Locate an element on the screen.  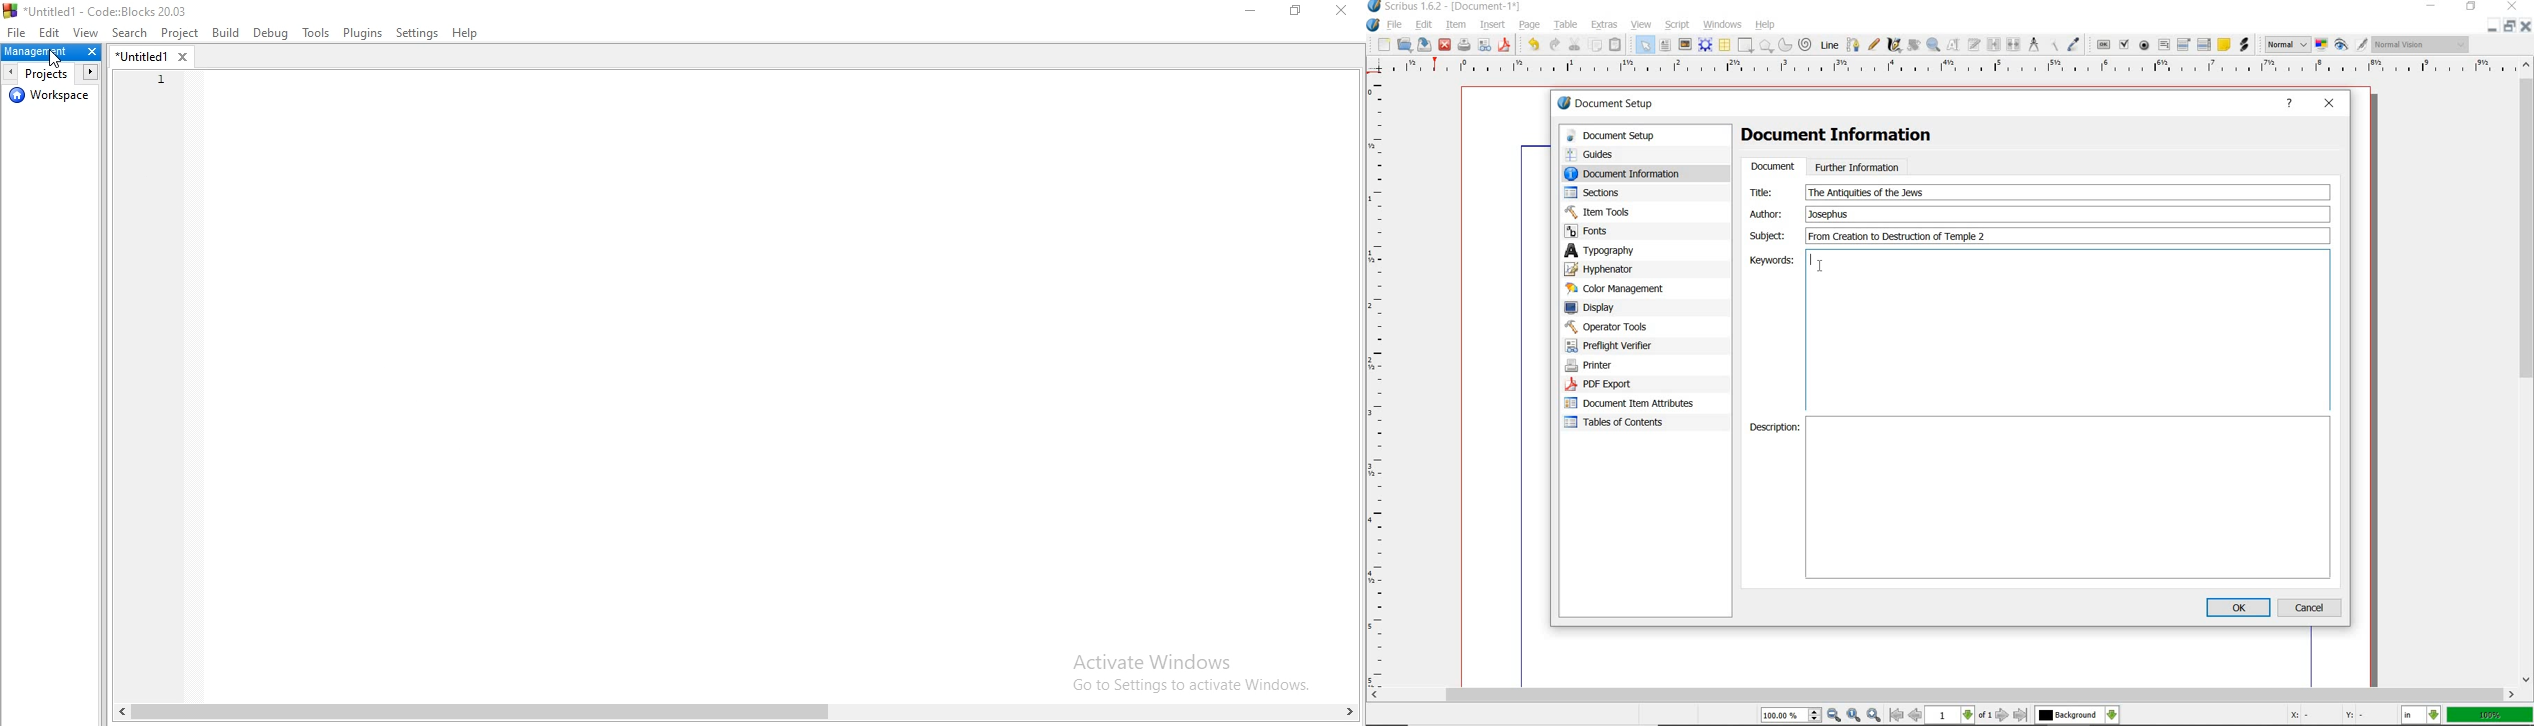
Edit  is located at coordinates (51, 31).